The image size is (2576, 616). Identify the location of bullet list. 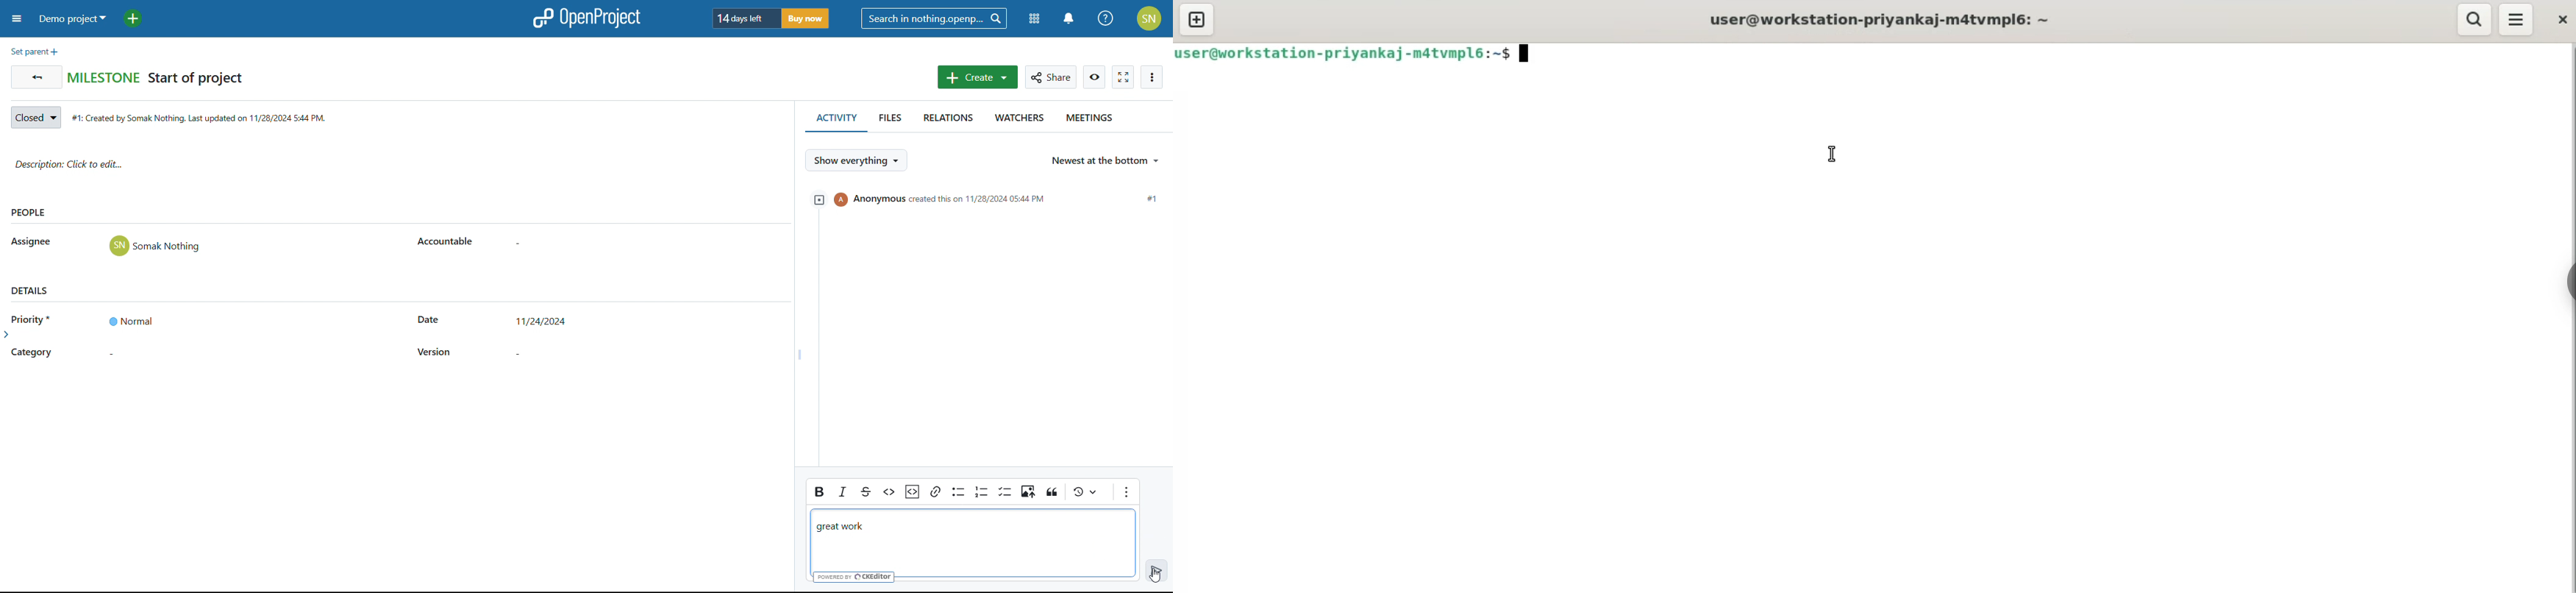
(957, 492).